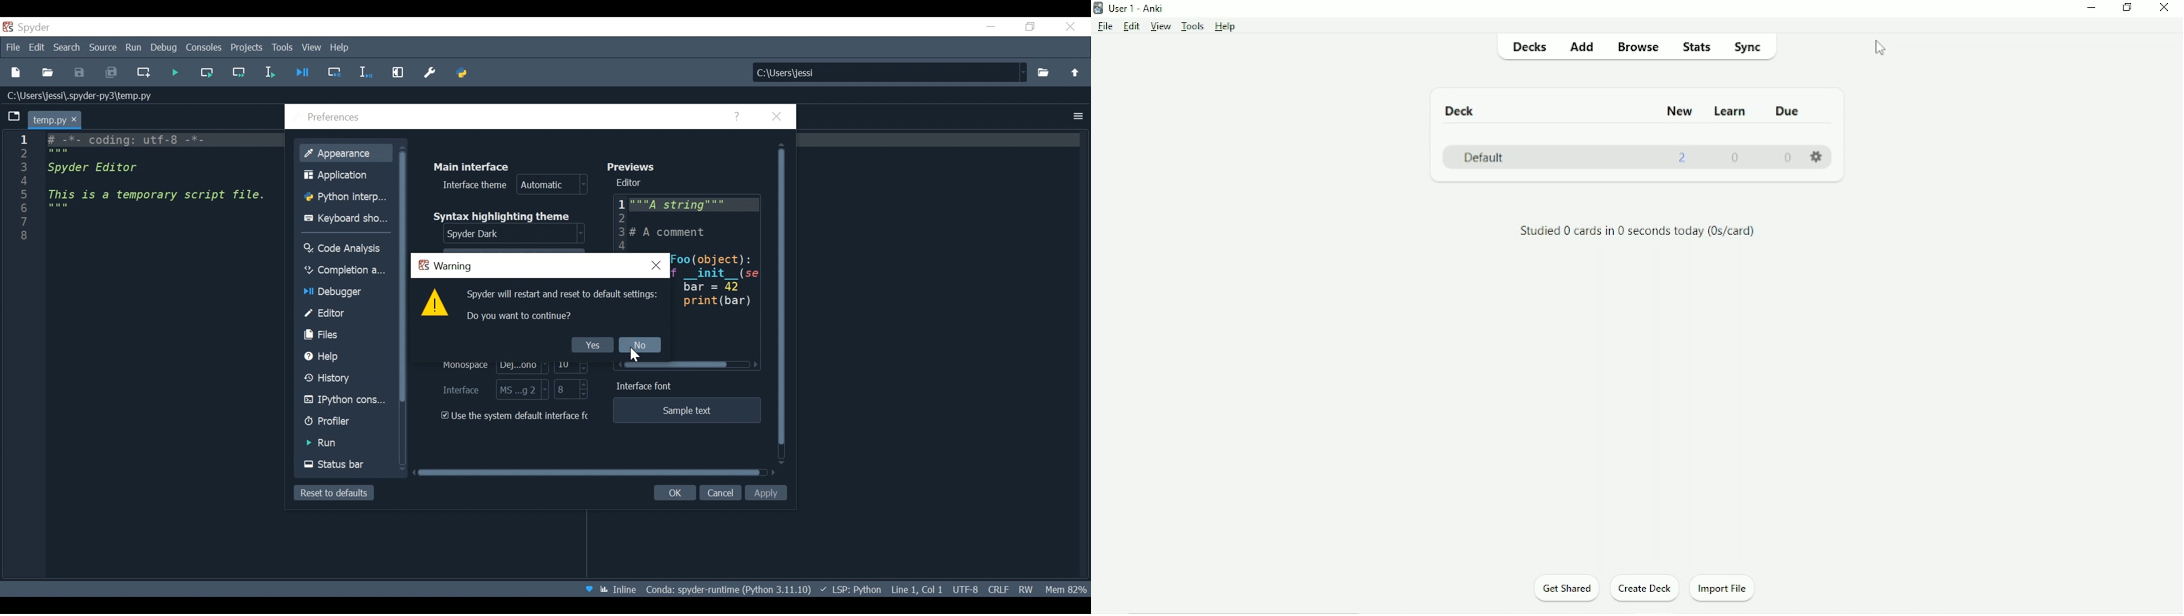 This screenshot has width=2184, height=616. I want to click on Select File, so click(1043, 72).